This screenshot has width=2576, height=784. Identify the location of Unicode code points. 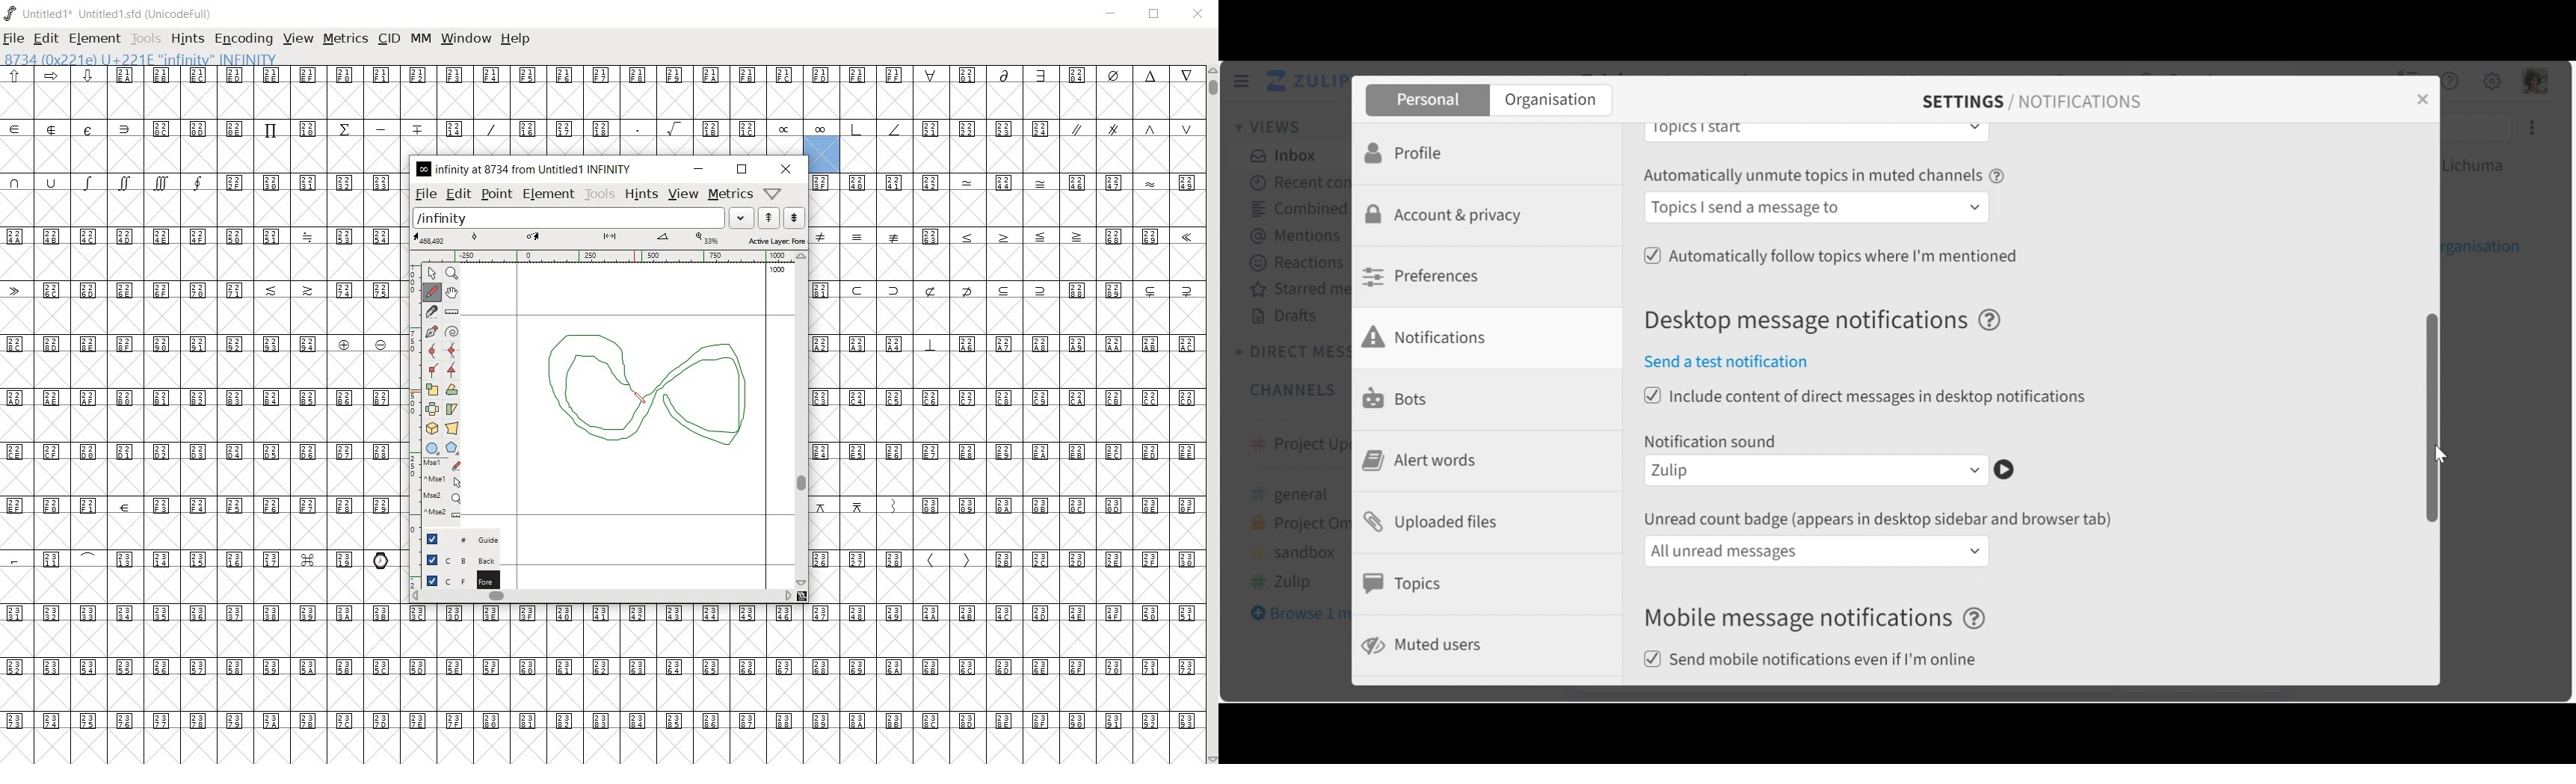
(864, 559).